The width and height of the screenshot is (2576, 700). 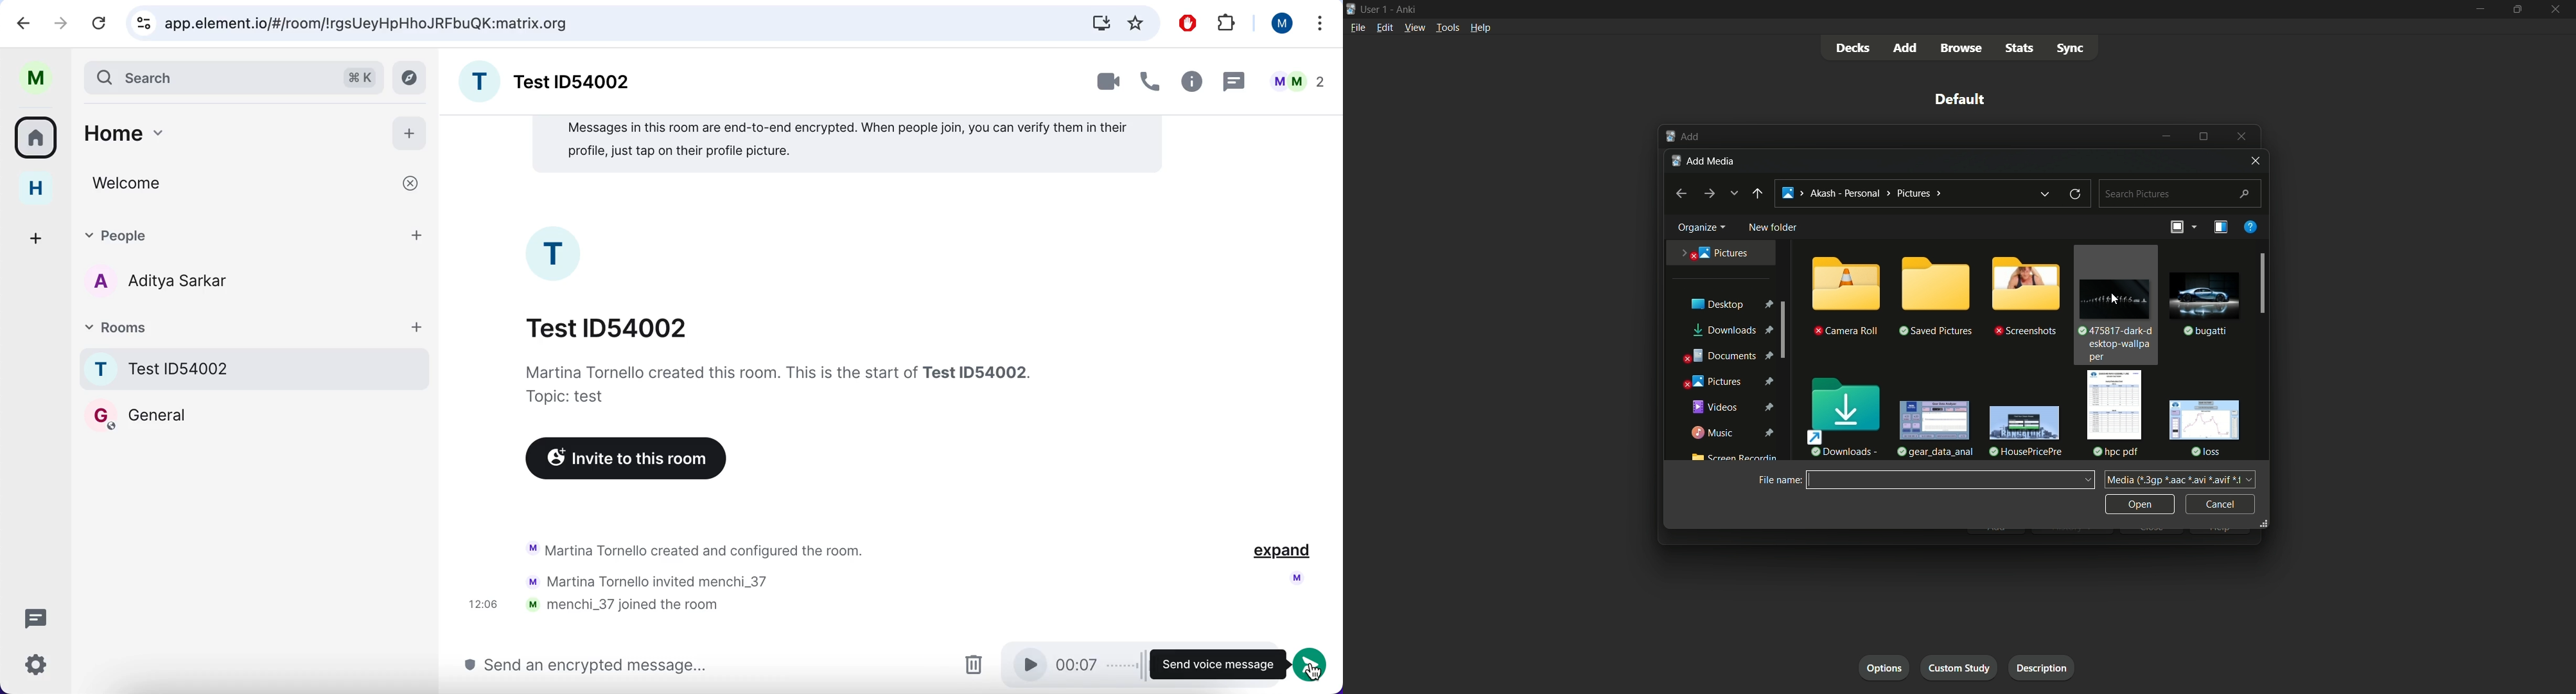 I want to click on file menu, so click(x=1356, y=26).